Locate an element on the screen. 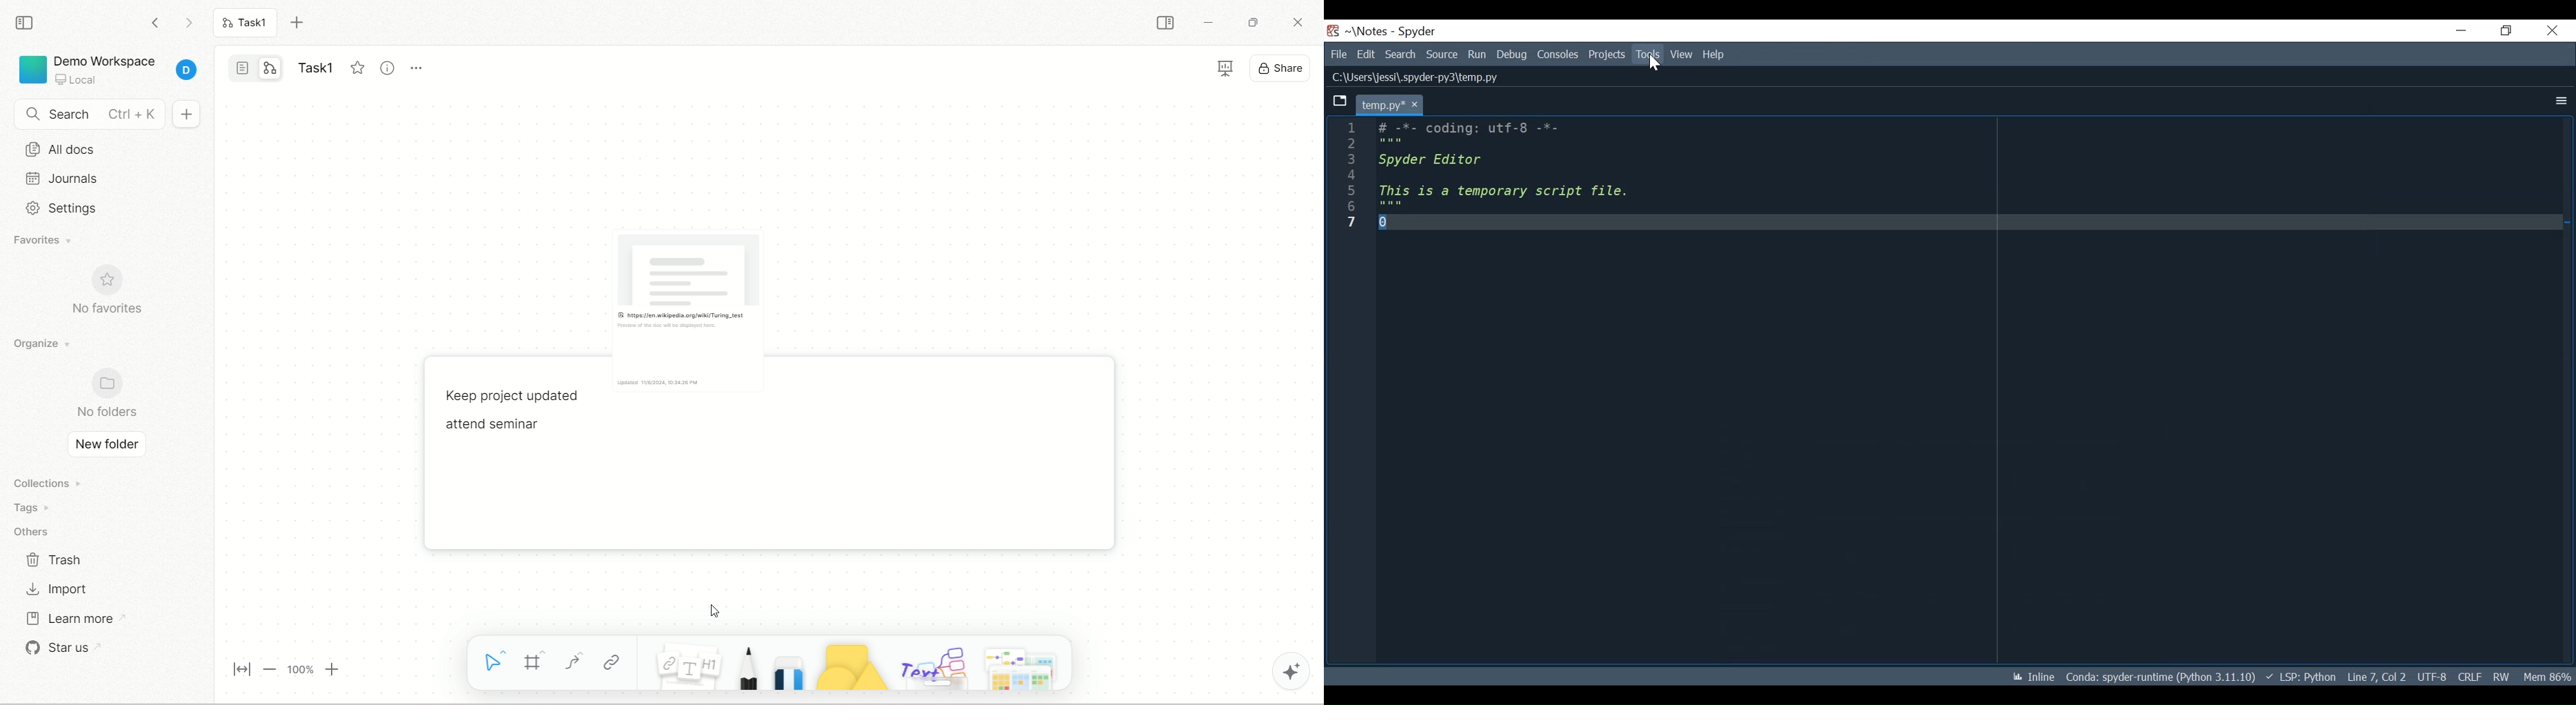 The height and width of the screenshot is (728, 2576). More Options is located at coordinates (2558, 102).